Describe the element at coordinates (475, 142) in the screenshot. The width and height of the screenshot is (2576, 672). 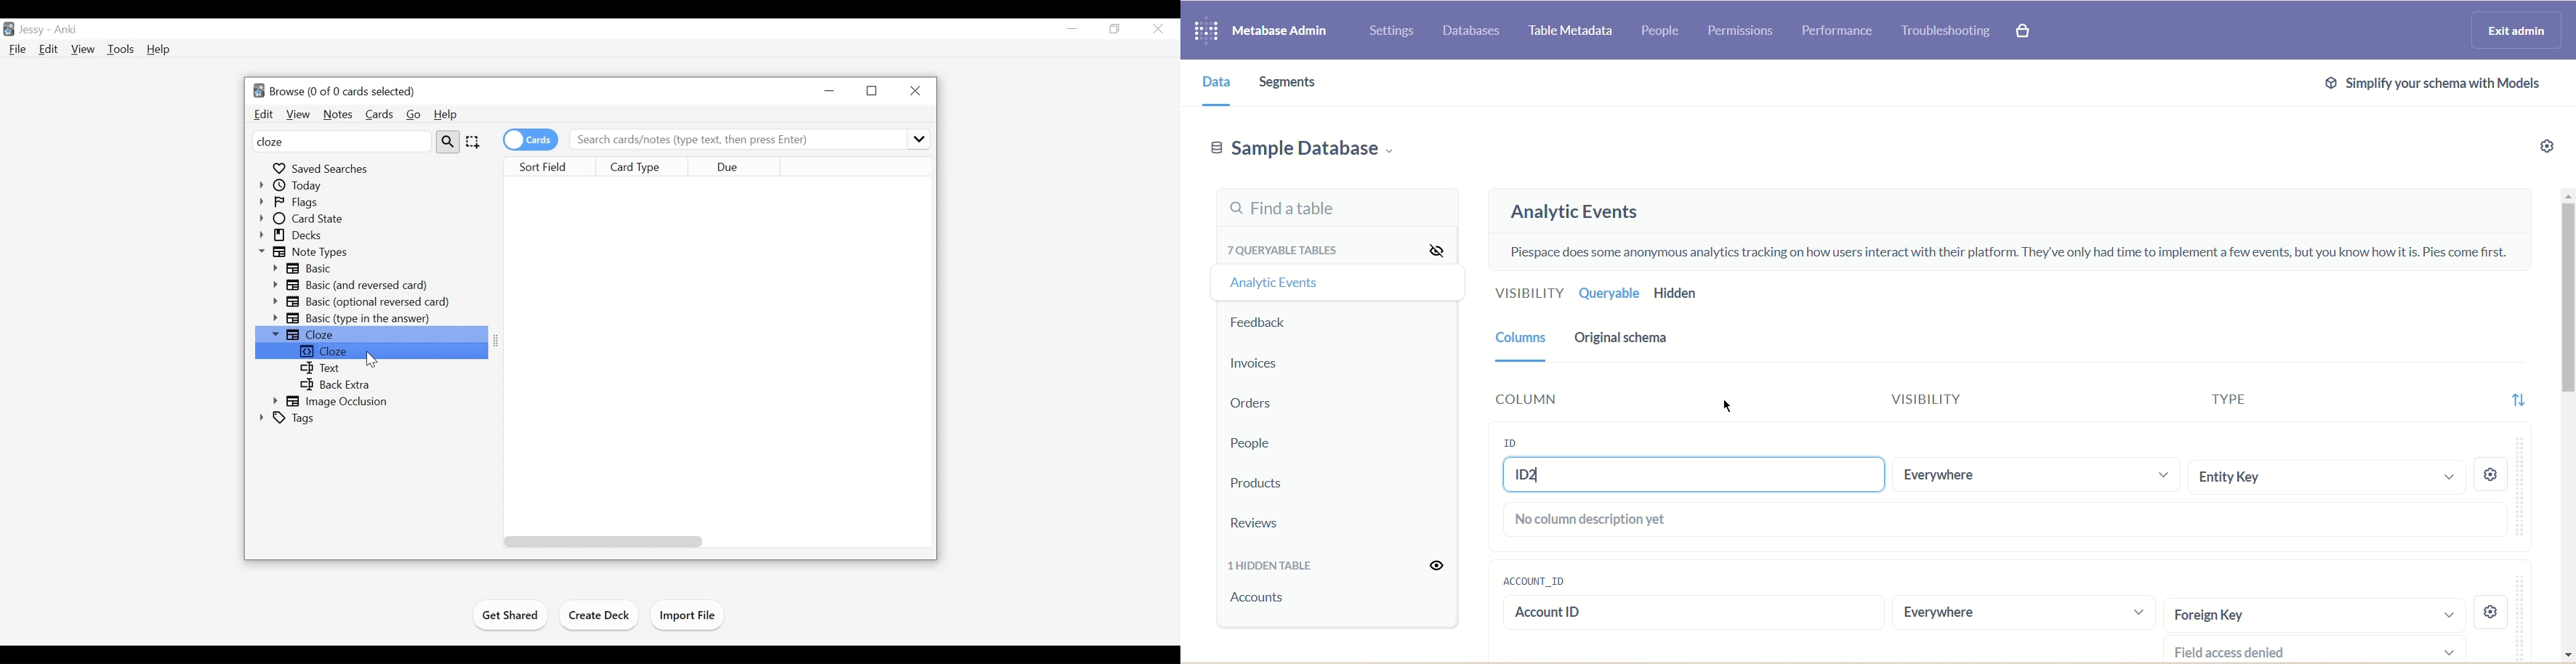
I see `Selection tool` at that location.